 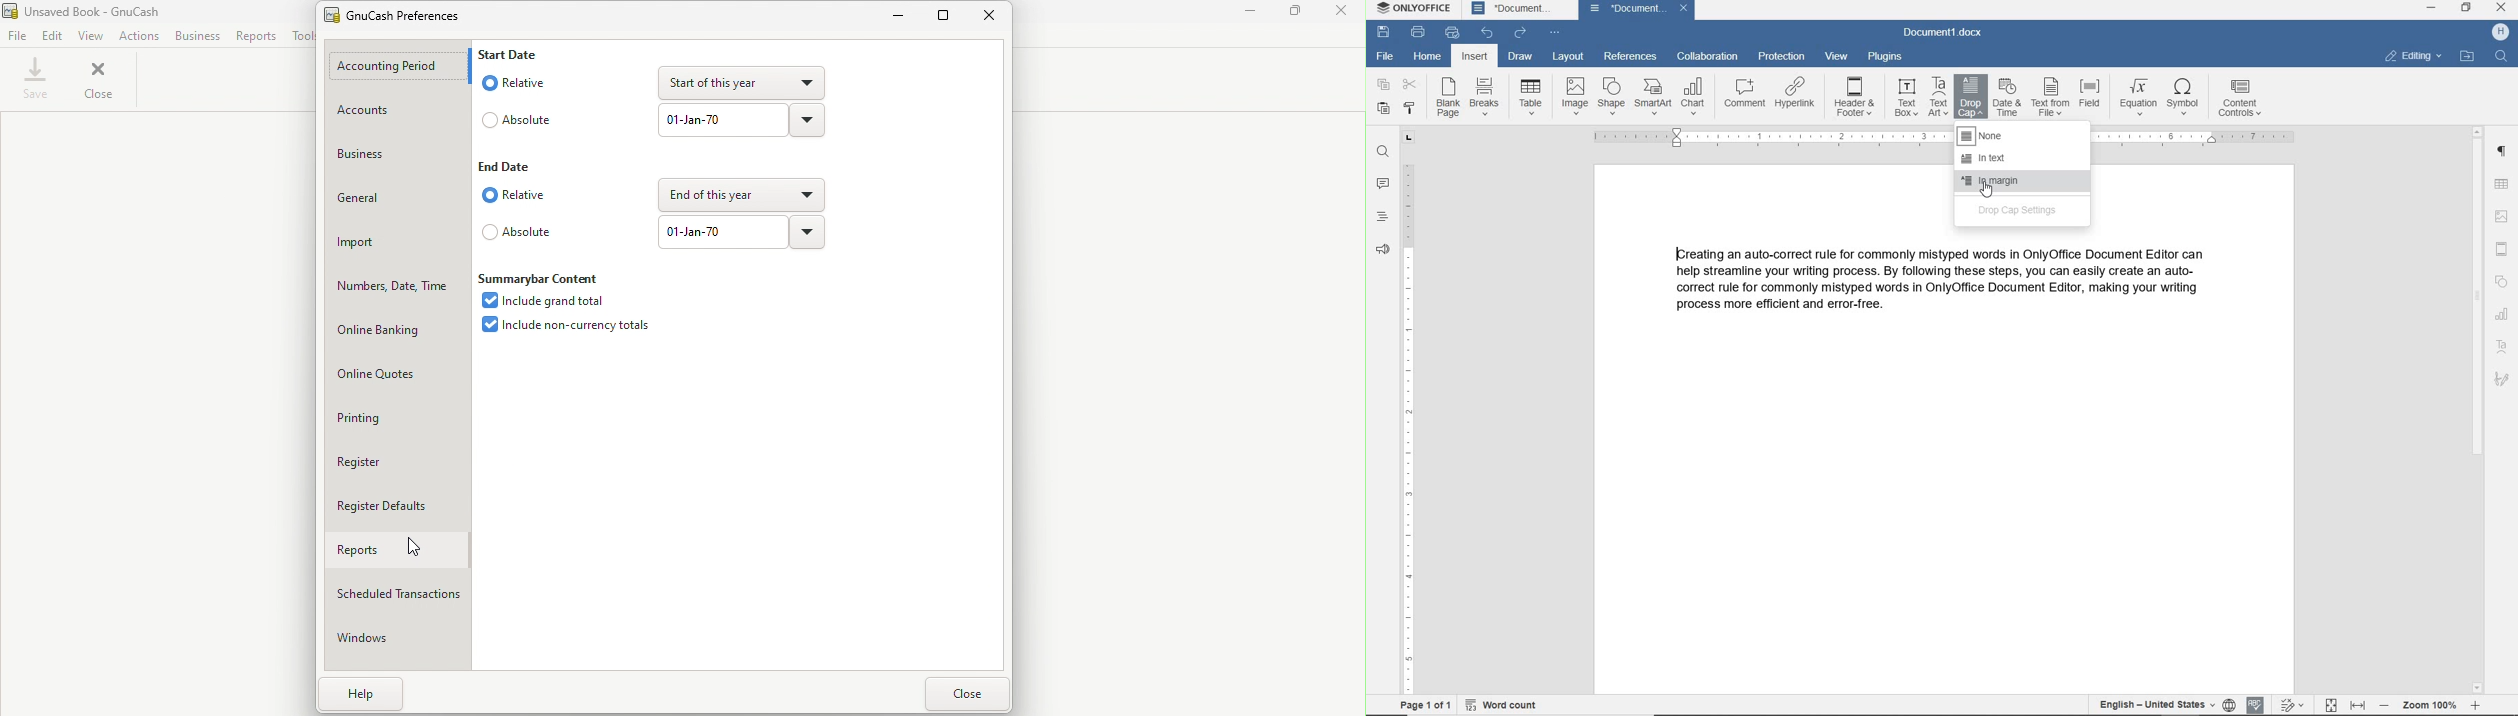 I want to click on in margin, so click(x=2023, y=180).